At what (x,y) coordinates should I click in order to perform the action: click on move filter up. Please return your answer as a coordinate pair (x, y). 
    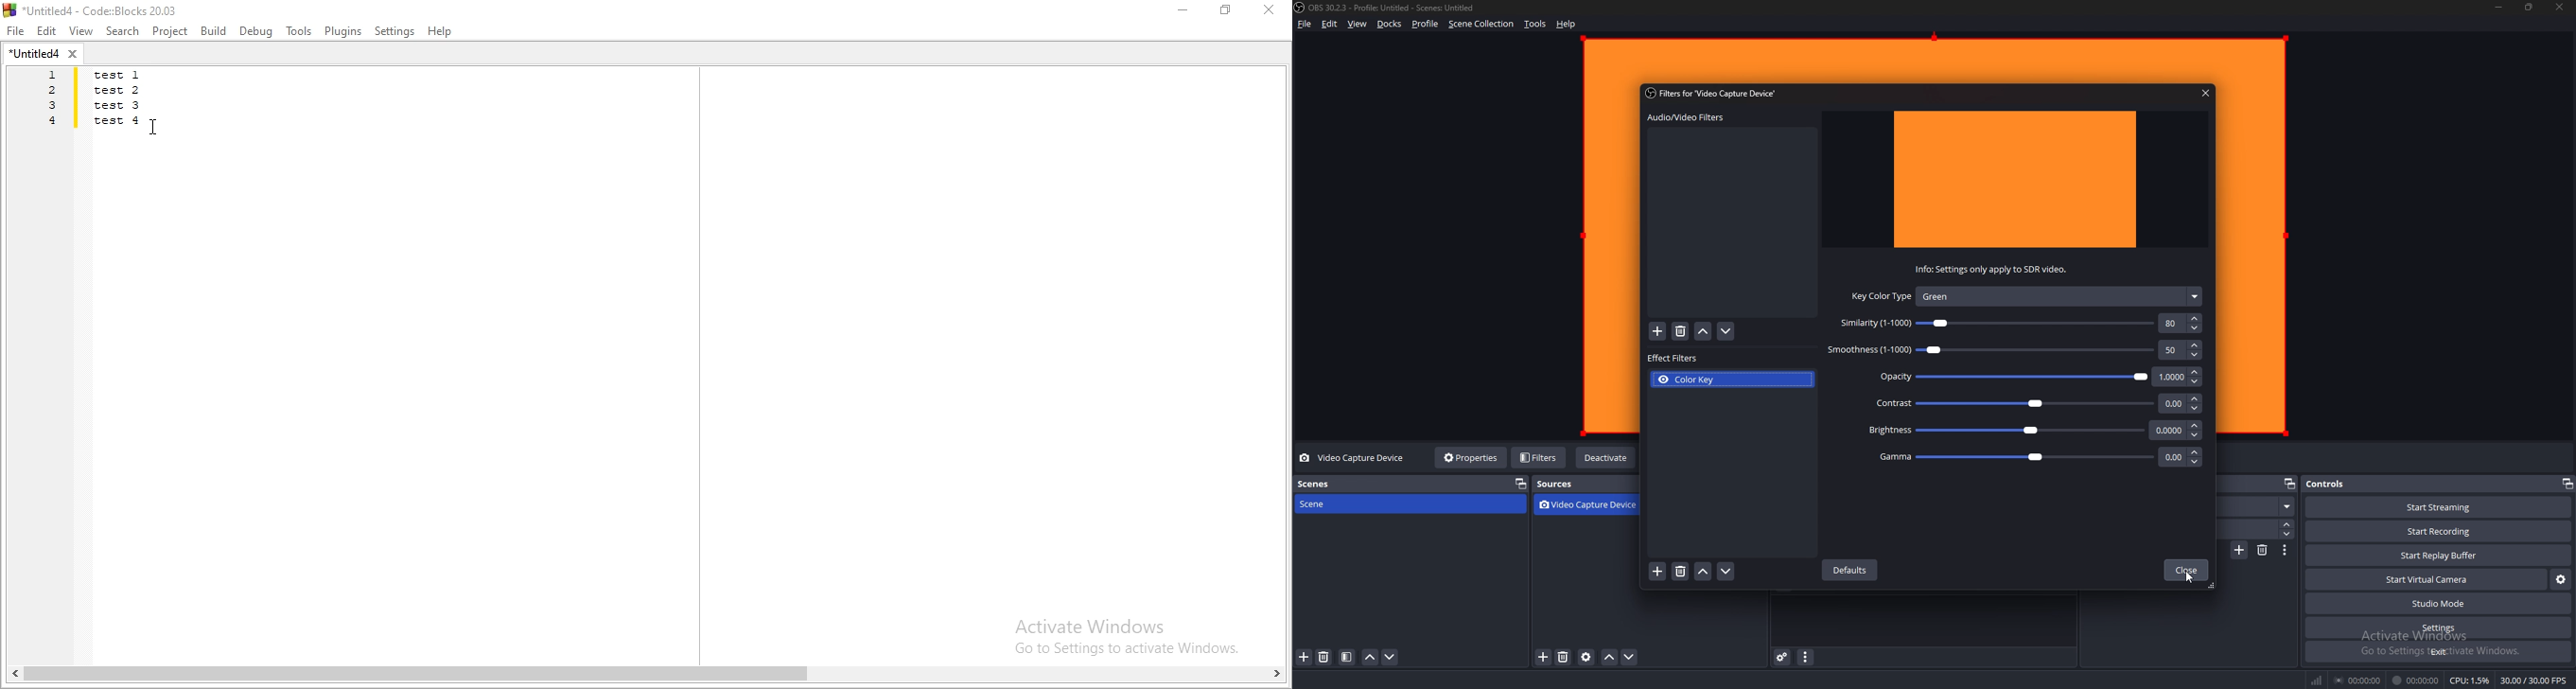
    Looking at the image, I should click on (1703, 572).